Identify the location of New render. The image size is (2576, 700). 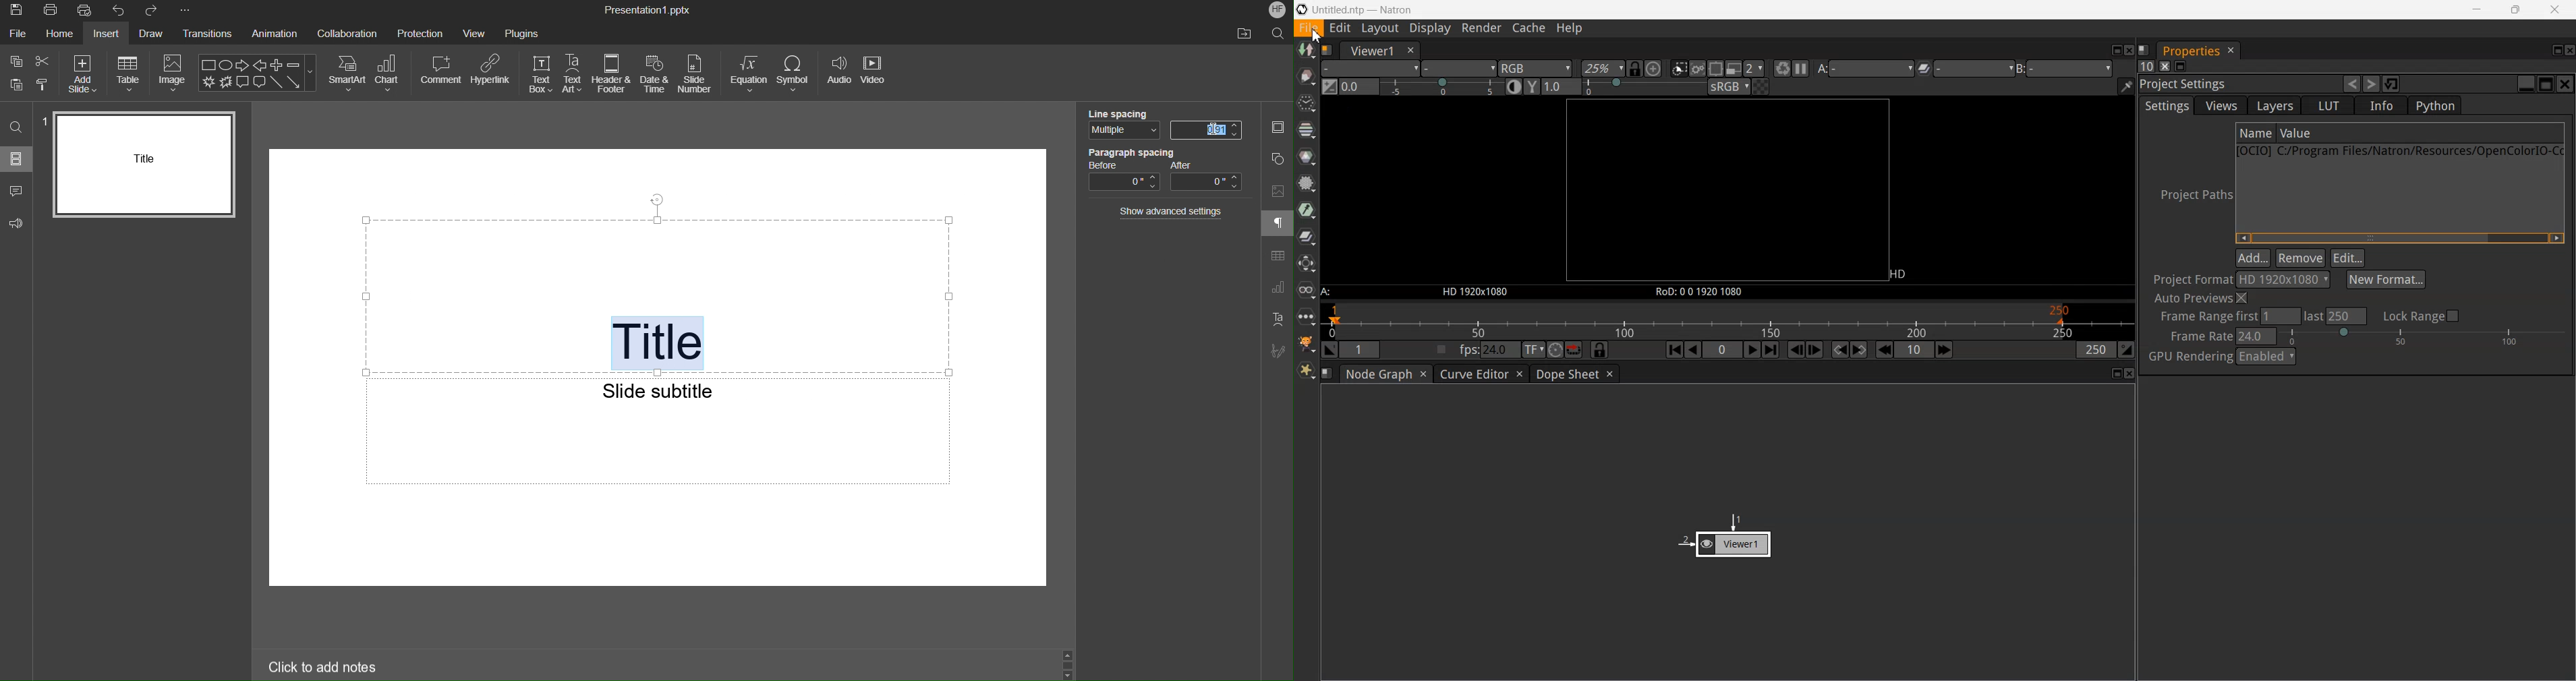
(1781, 68).